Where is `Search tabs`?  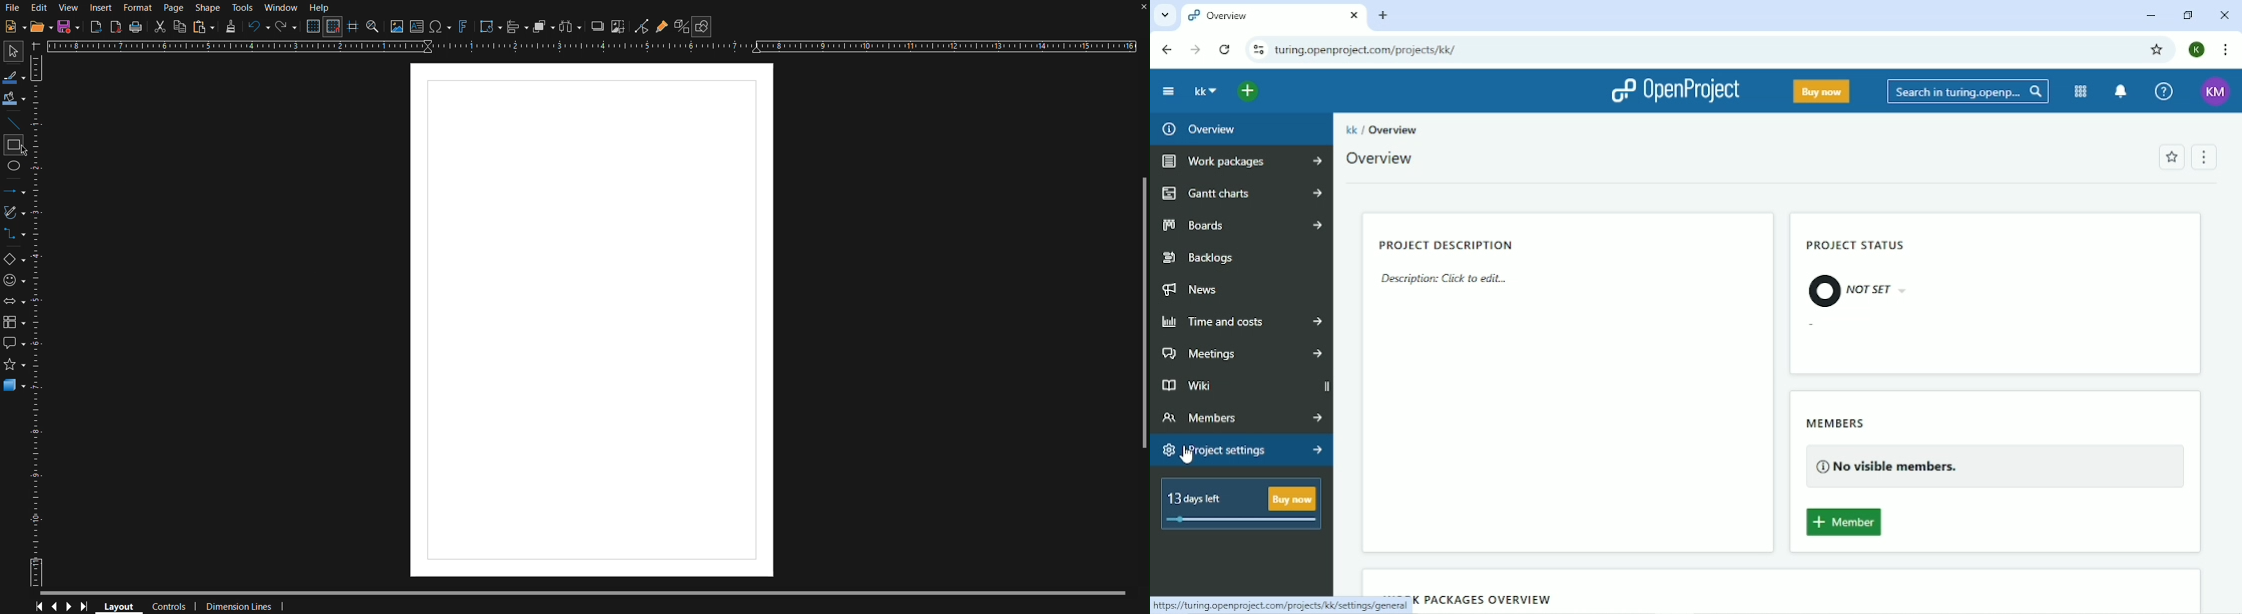 Search tabs is located at coordinates (1164, 16).